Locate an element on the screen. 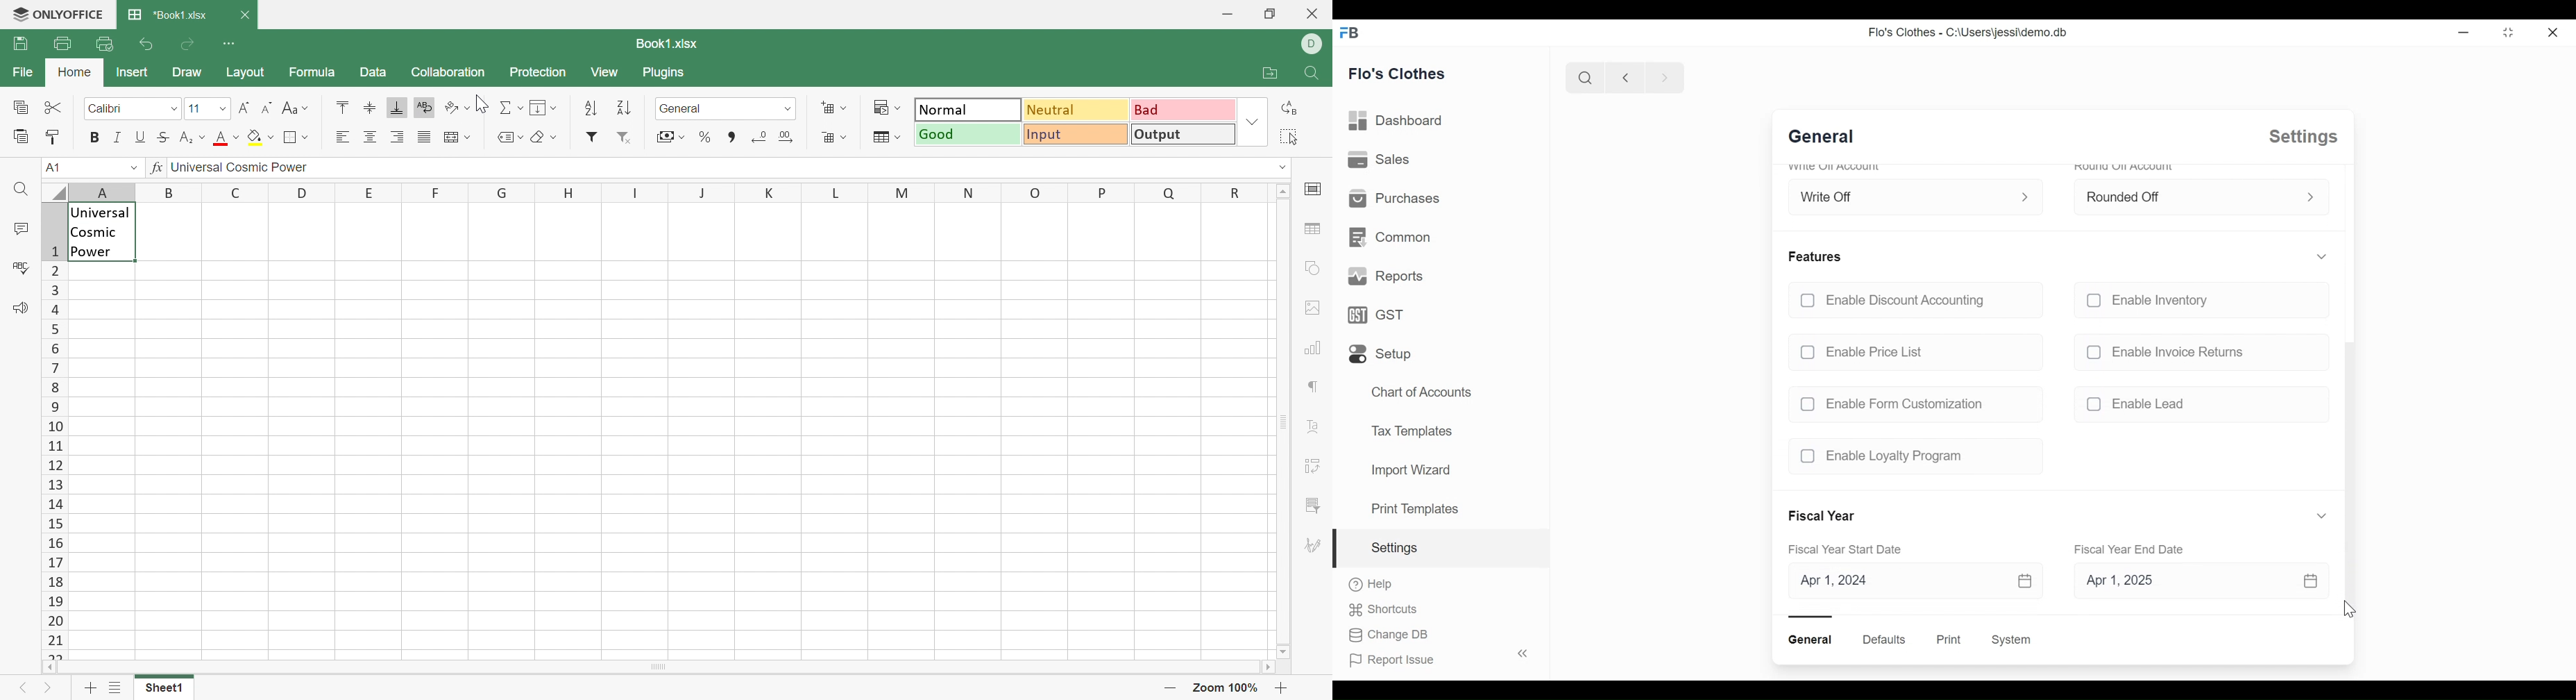 The width and height of the screenshot is (2576, 700). Check Spelling is located at coordinates (20, 267).